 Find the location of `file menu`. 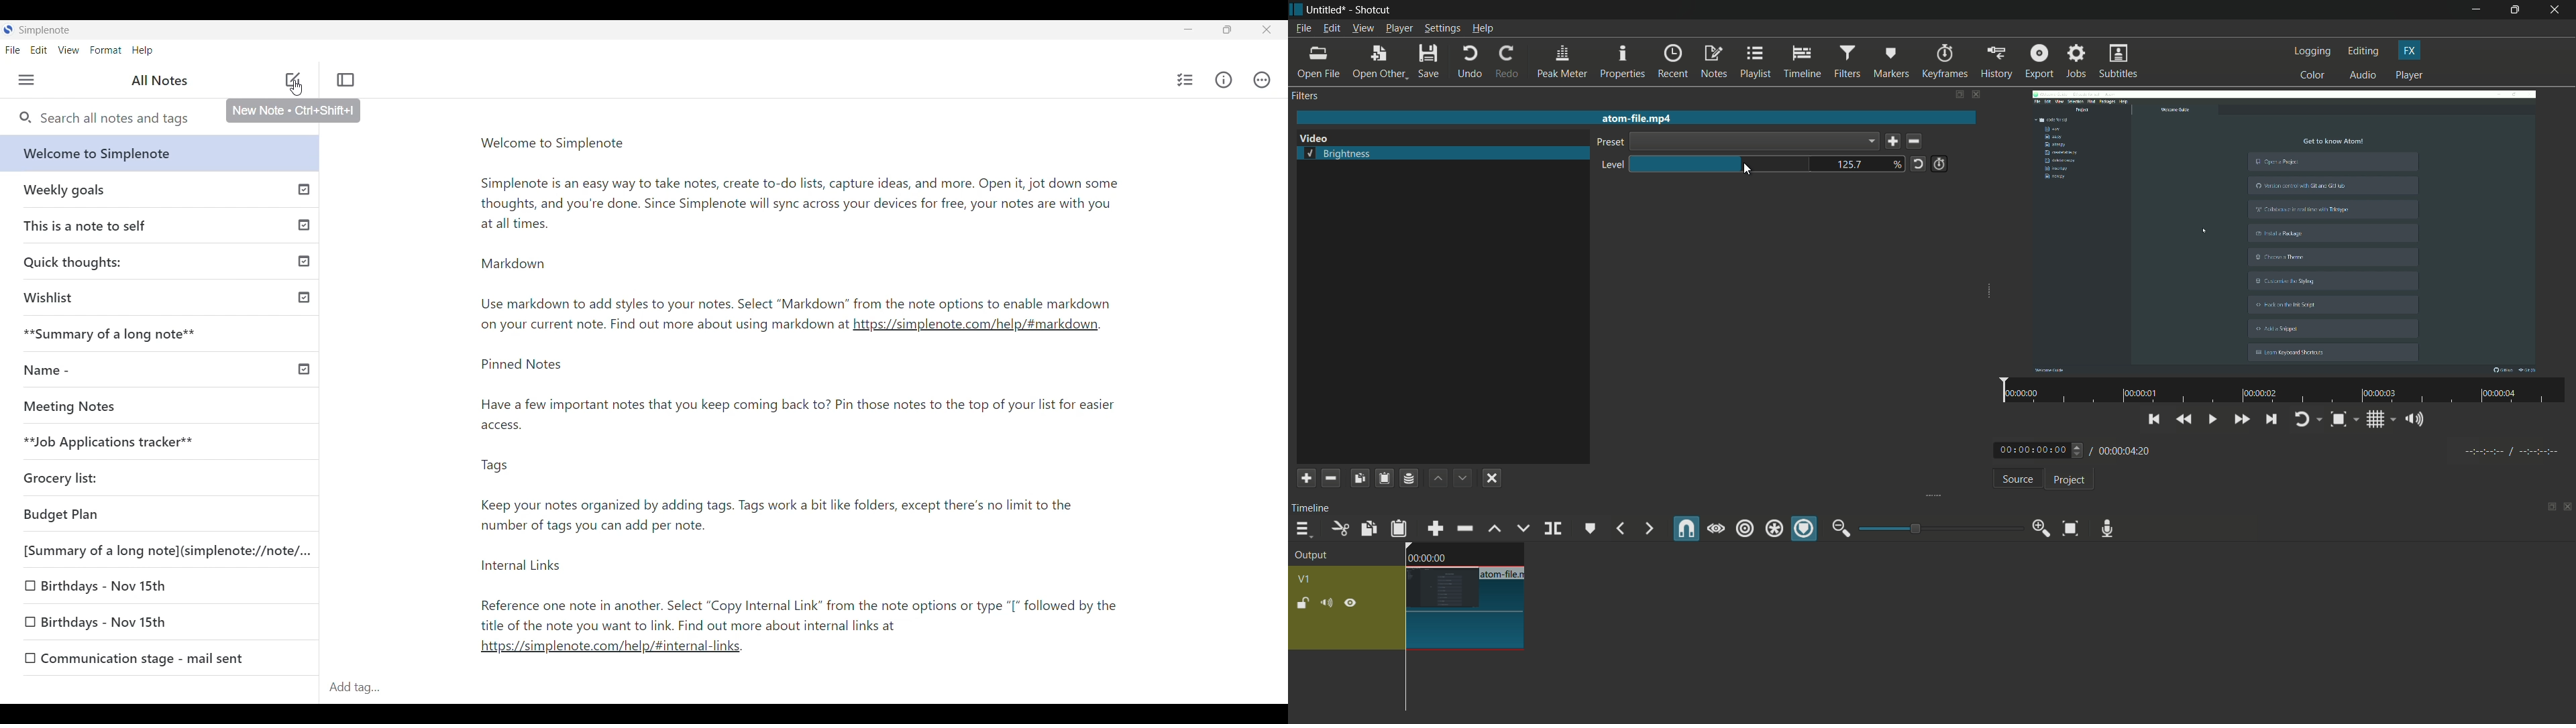

file menu is located at coordinates (1303, 28).